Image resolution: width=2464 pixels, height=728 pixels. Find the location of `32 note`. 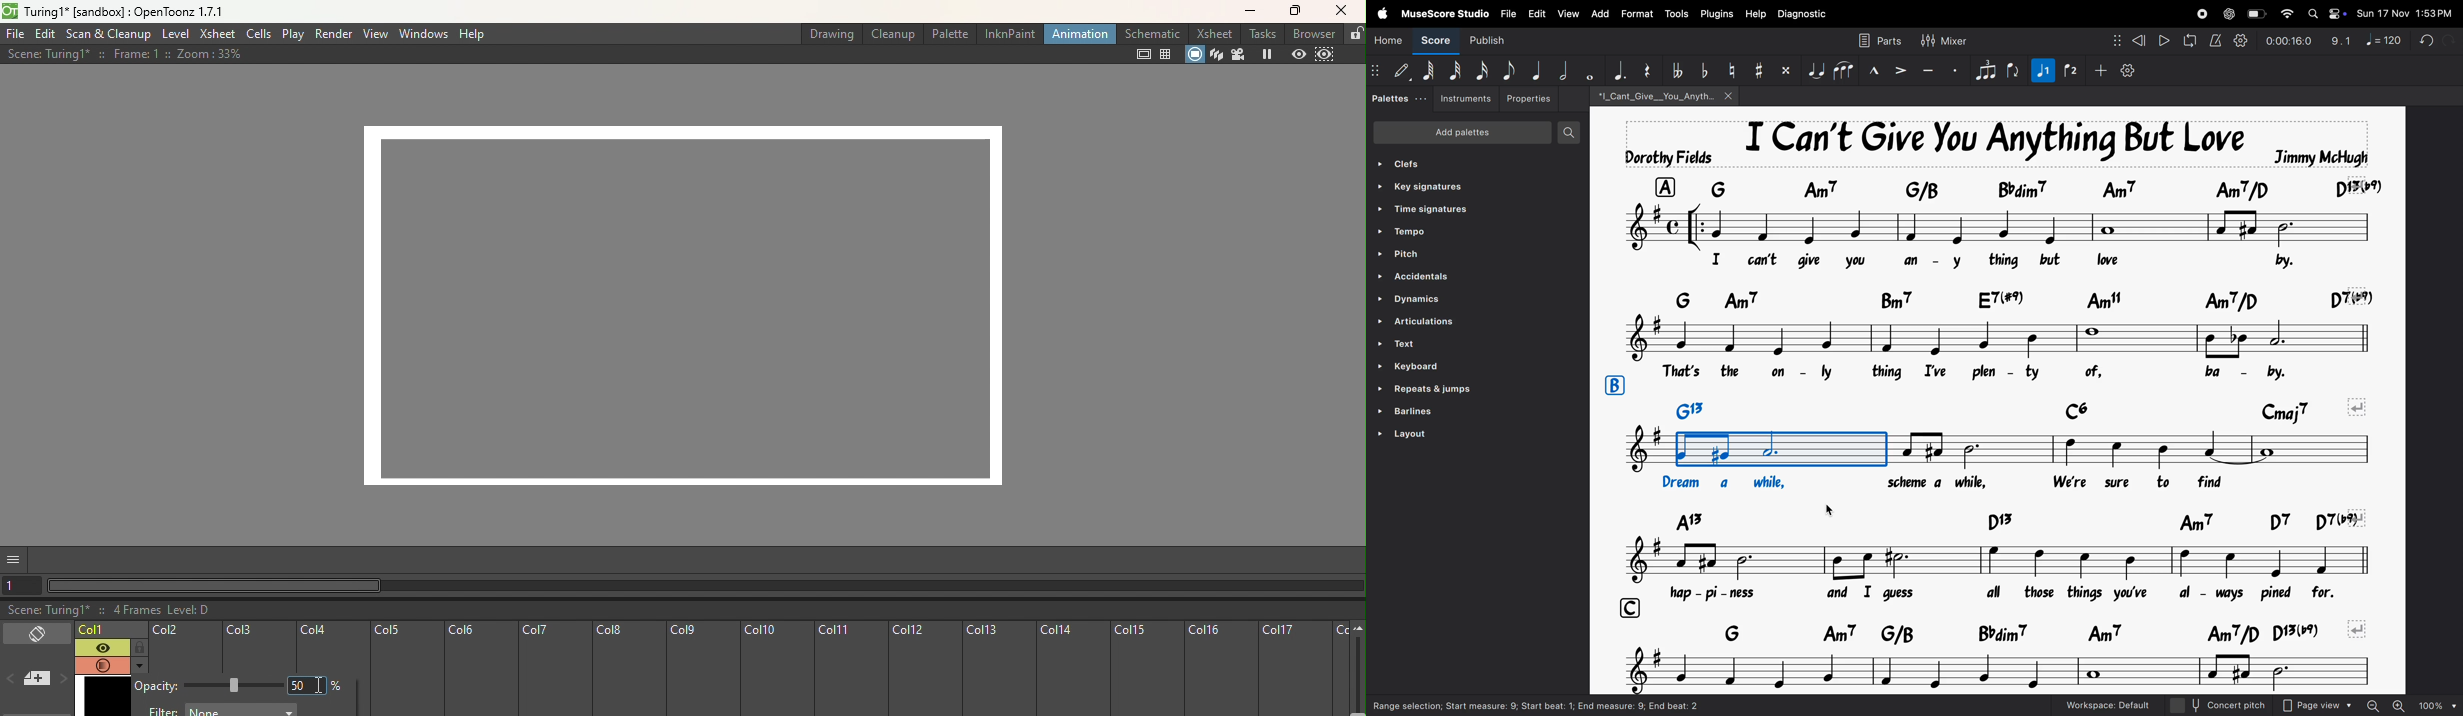

32 note is located at coordinates (1456, 72).